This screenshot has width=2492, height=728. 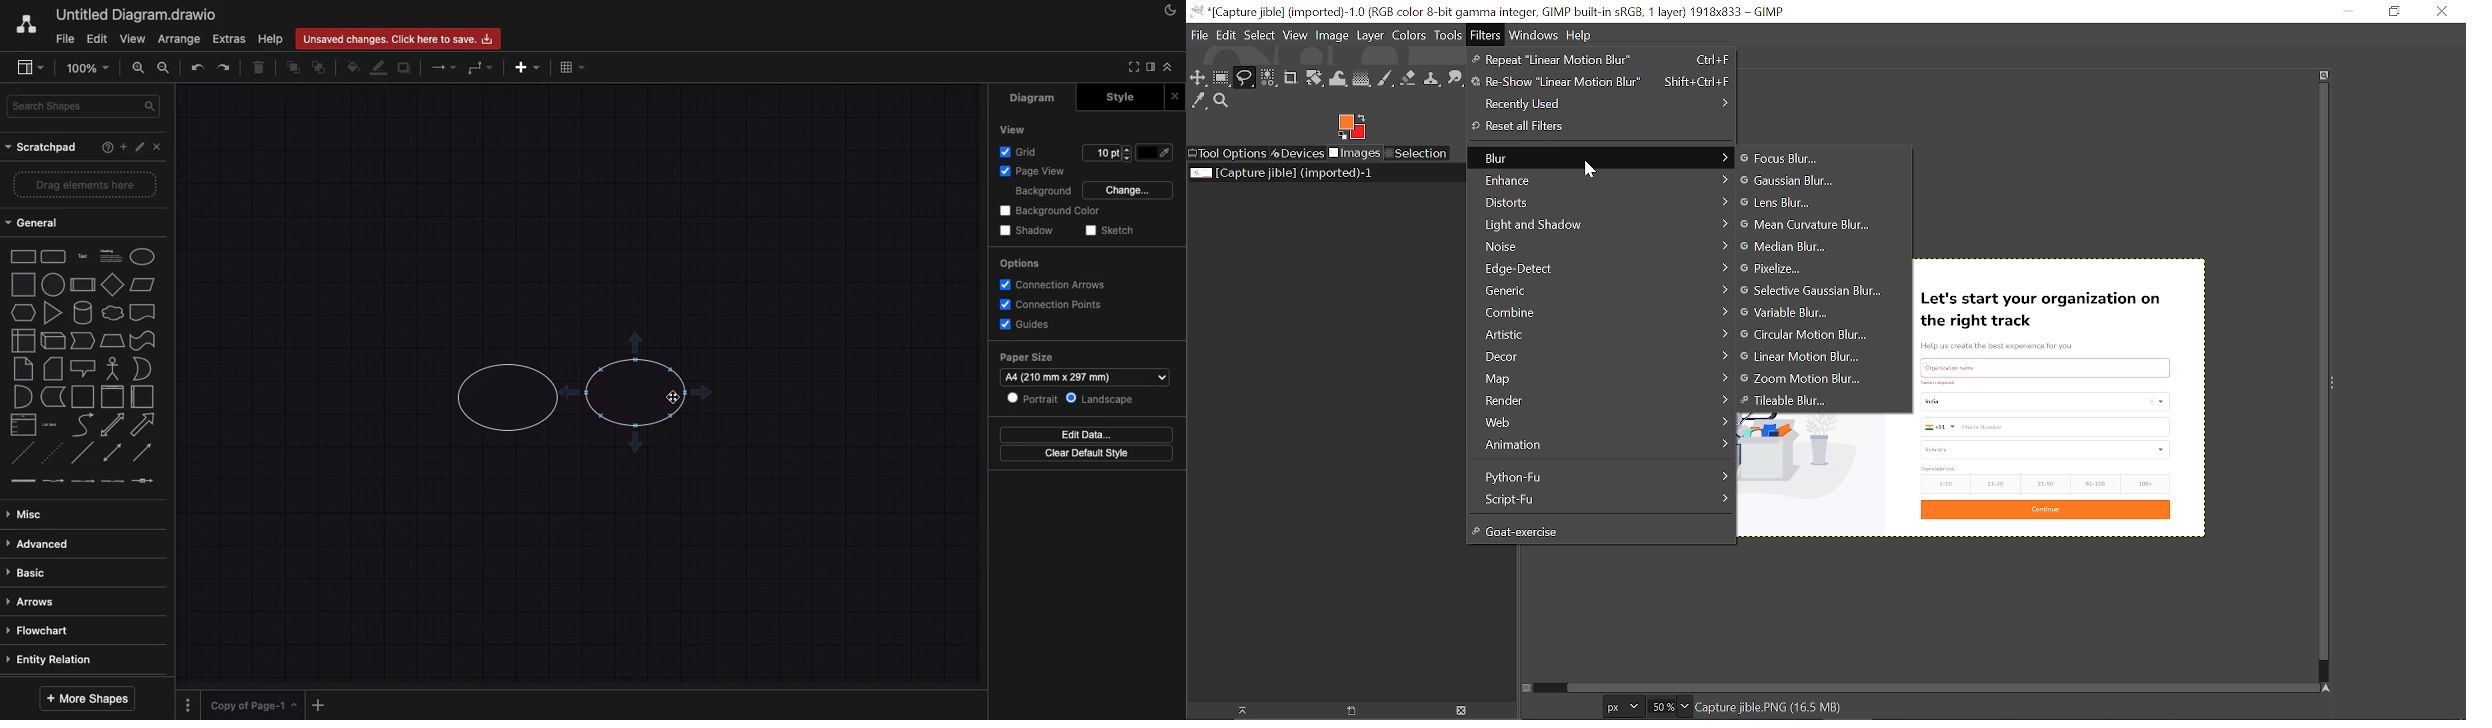 What do you see at coordinates (1813, 292) in the screenshot?
I see `Selective gaussian blur` at bounding box center [1813, 292].